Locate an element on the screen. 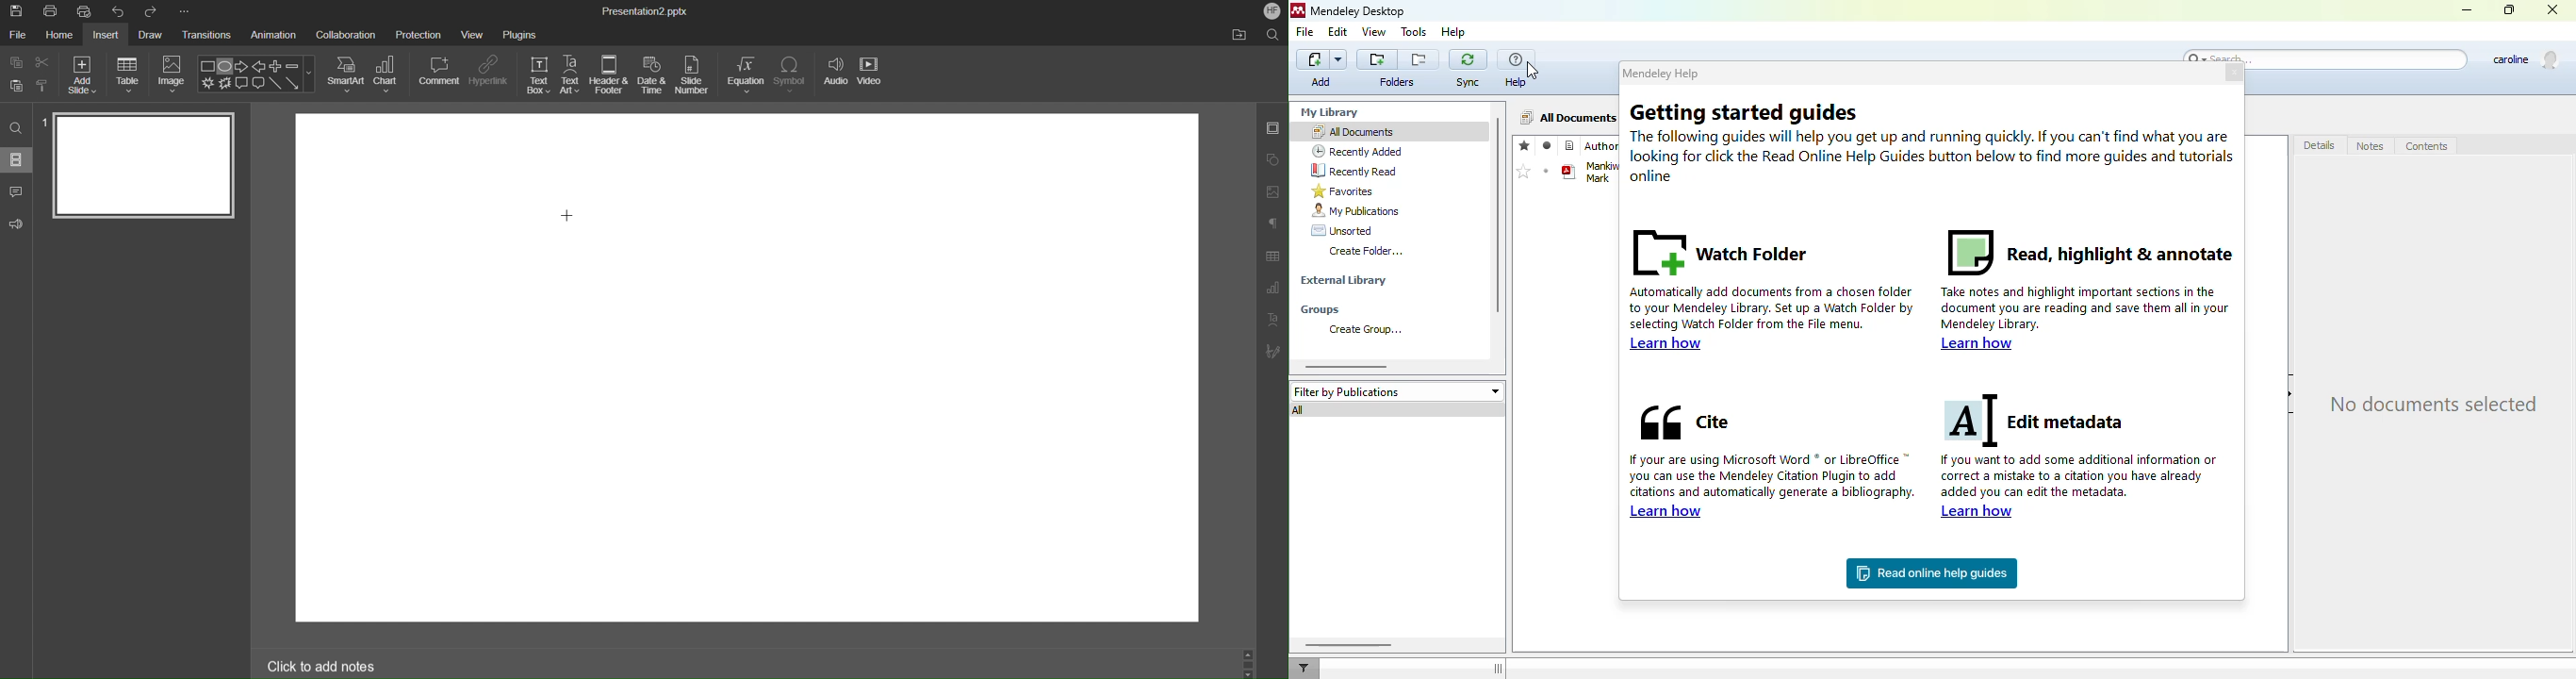  notes is located at coordinates (2369, 145).